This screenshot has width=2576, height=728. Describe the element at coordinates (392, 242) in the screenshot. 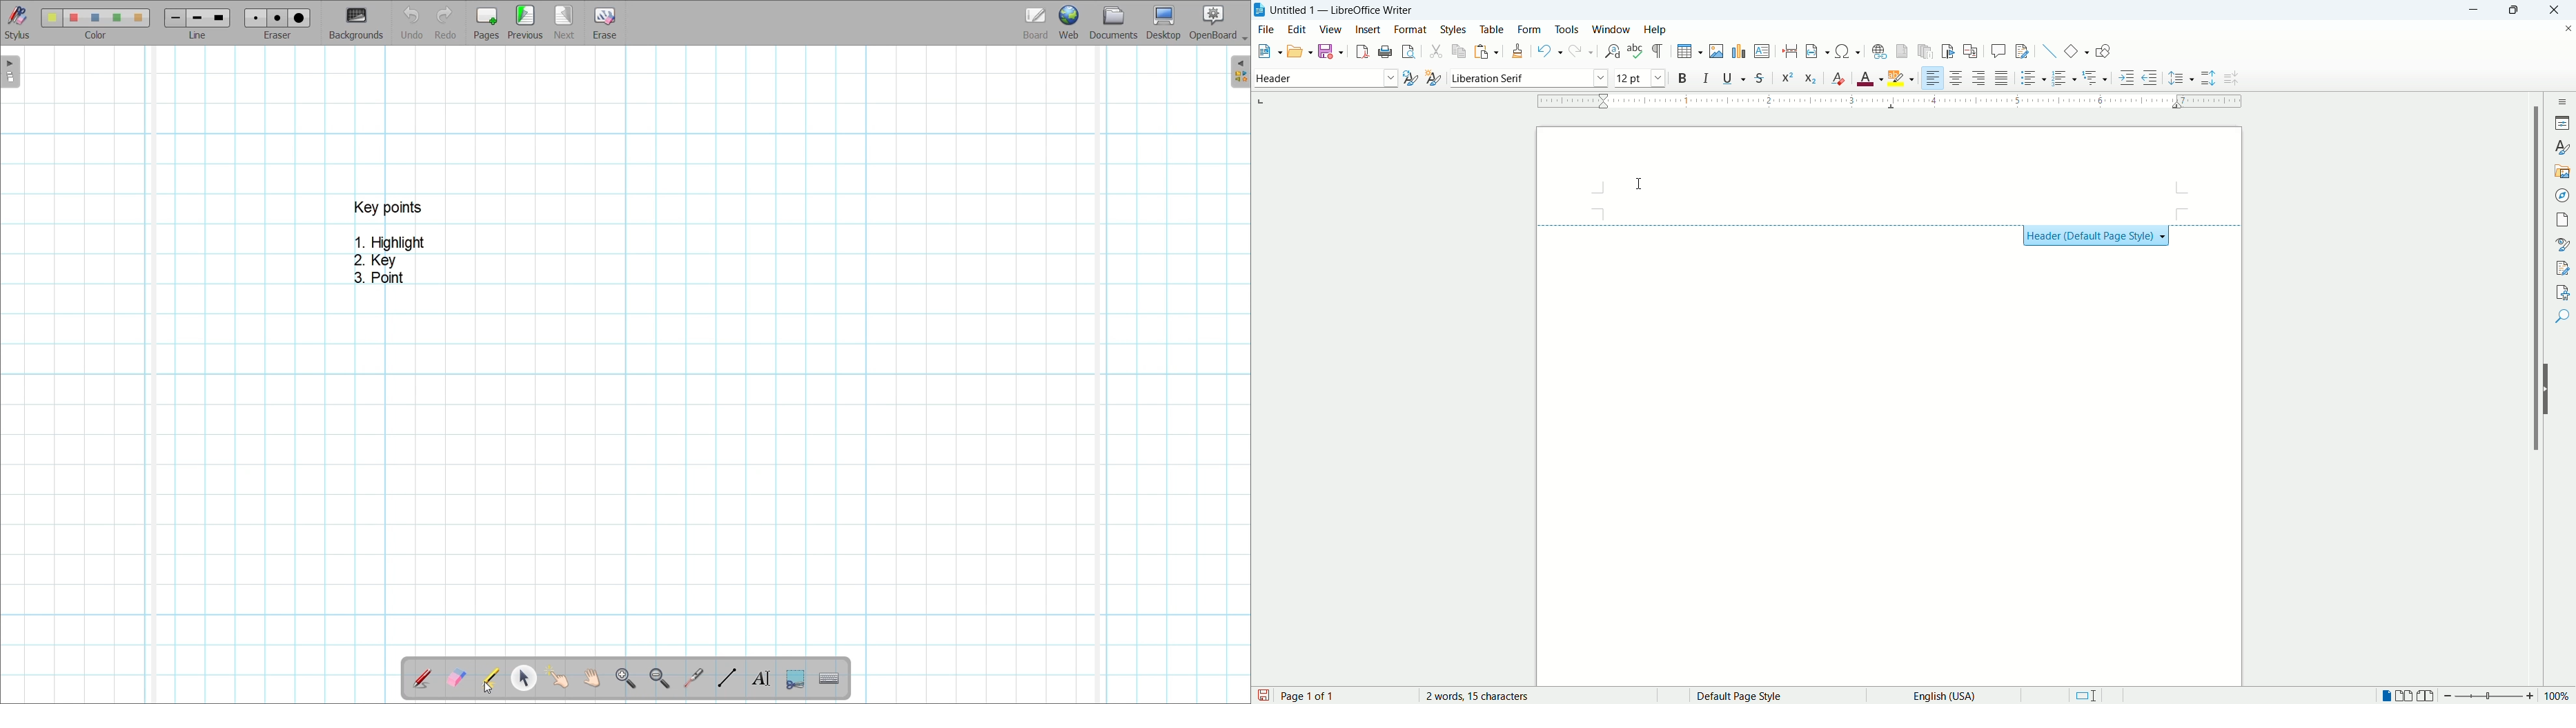

I see `1. Highlight` at that location.